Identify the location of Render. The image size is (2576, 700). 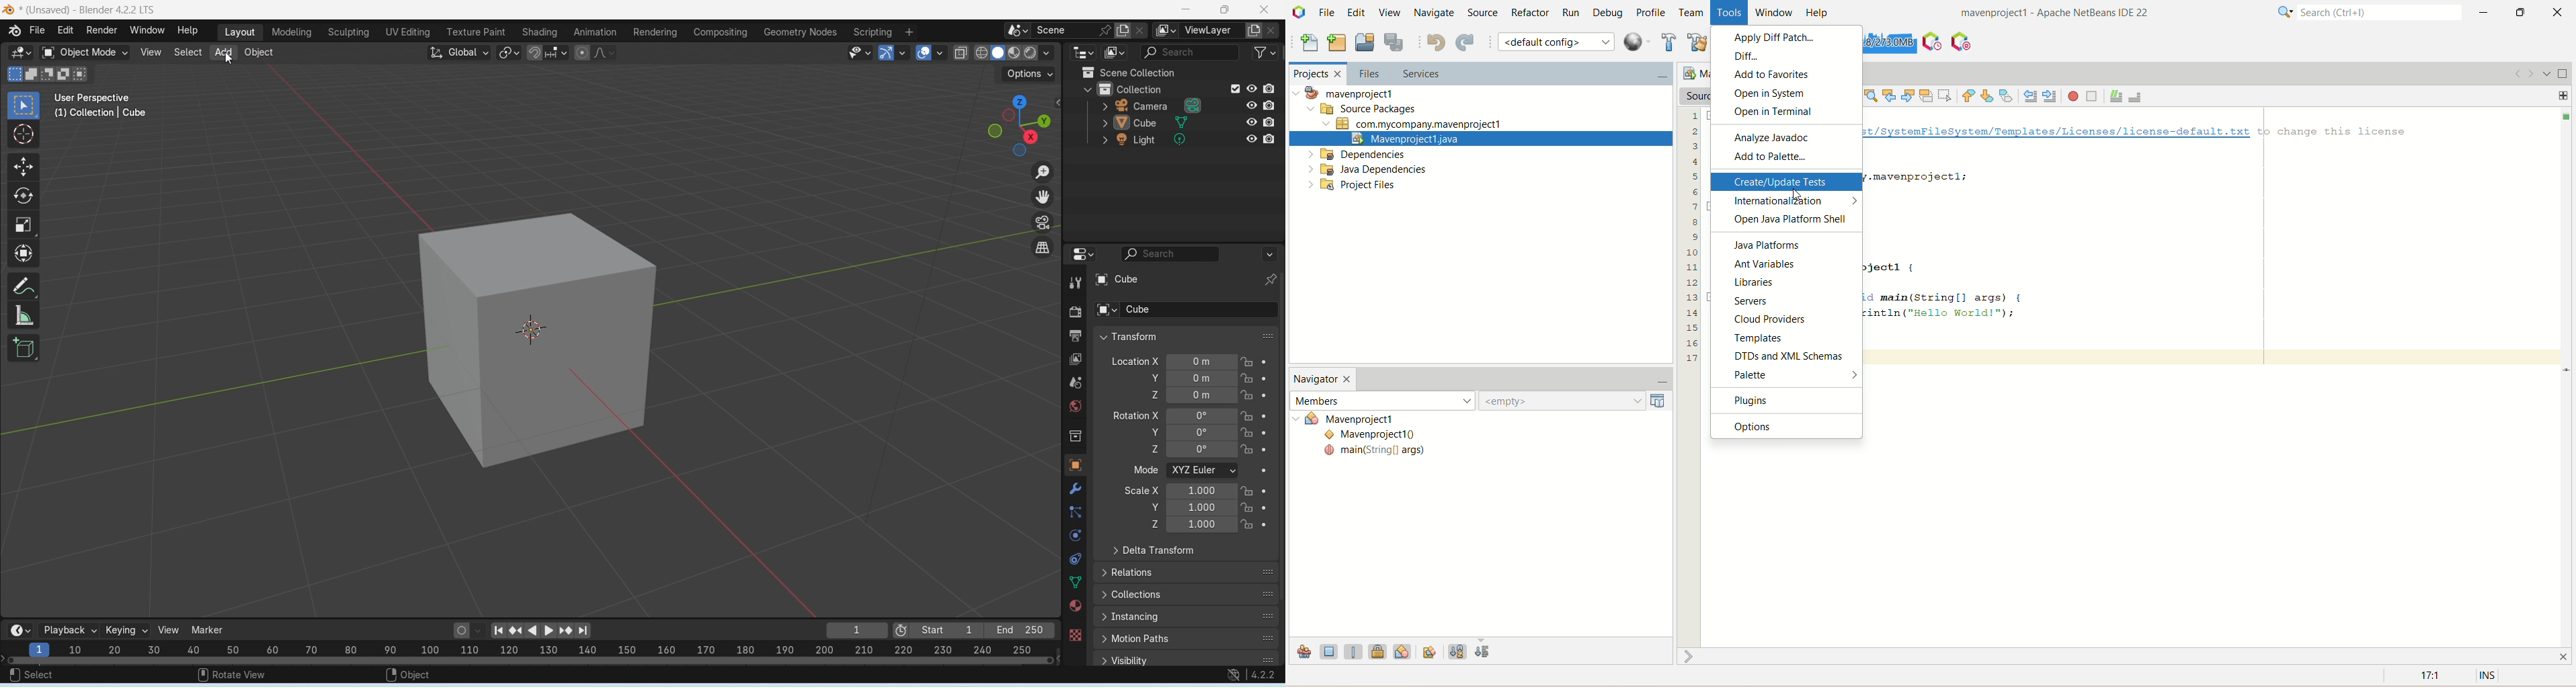
(102, 30).